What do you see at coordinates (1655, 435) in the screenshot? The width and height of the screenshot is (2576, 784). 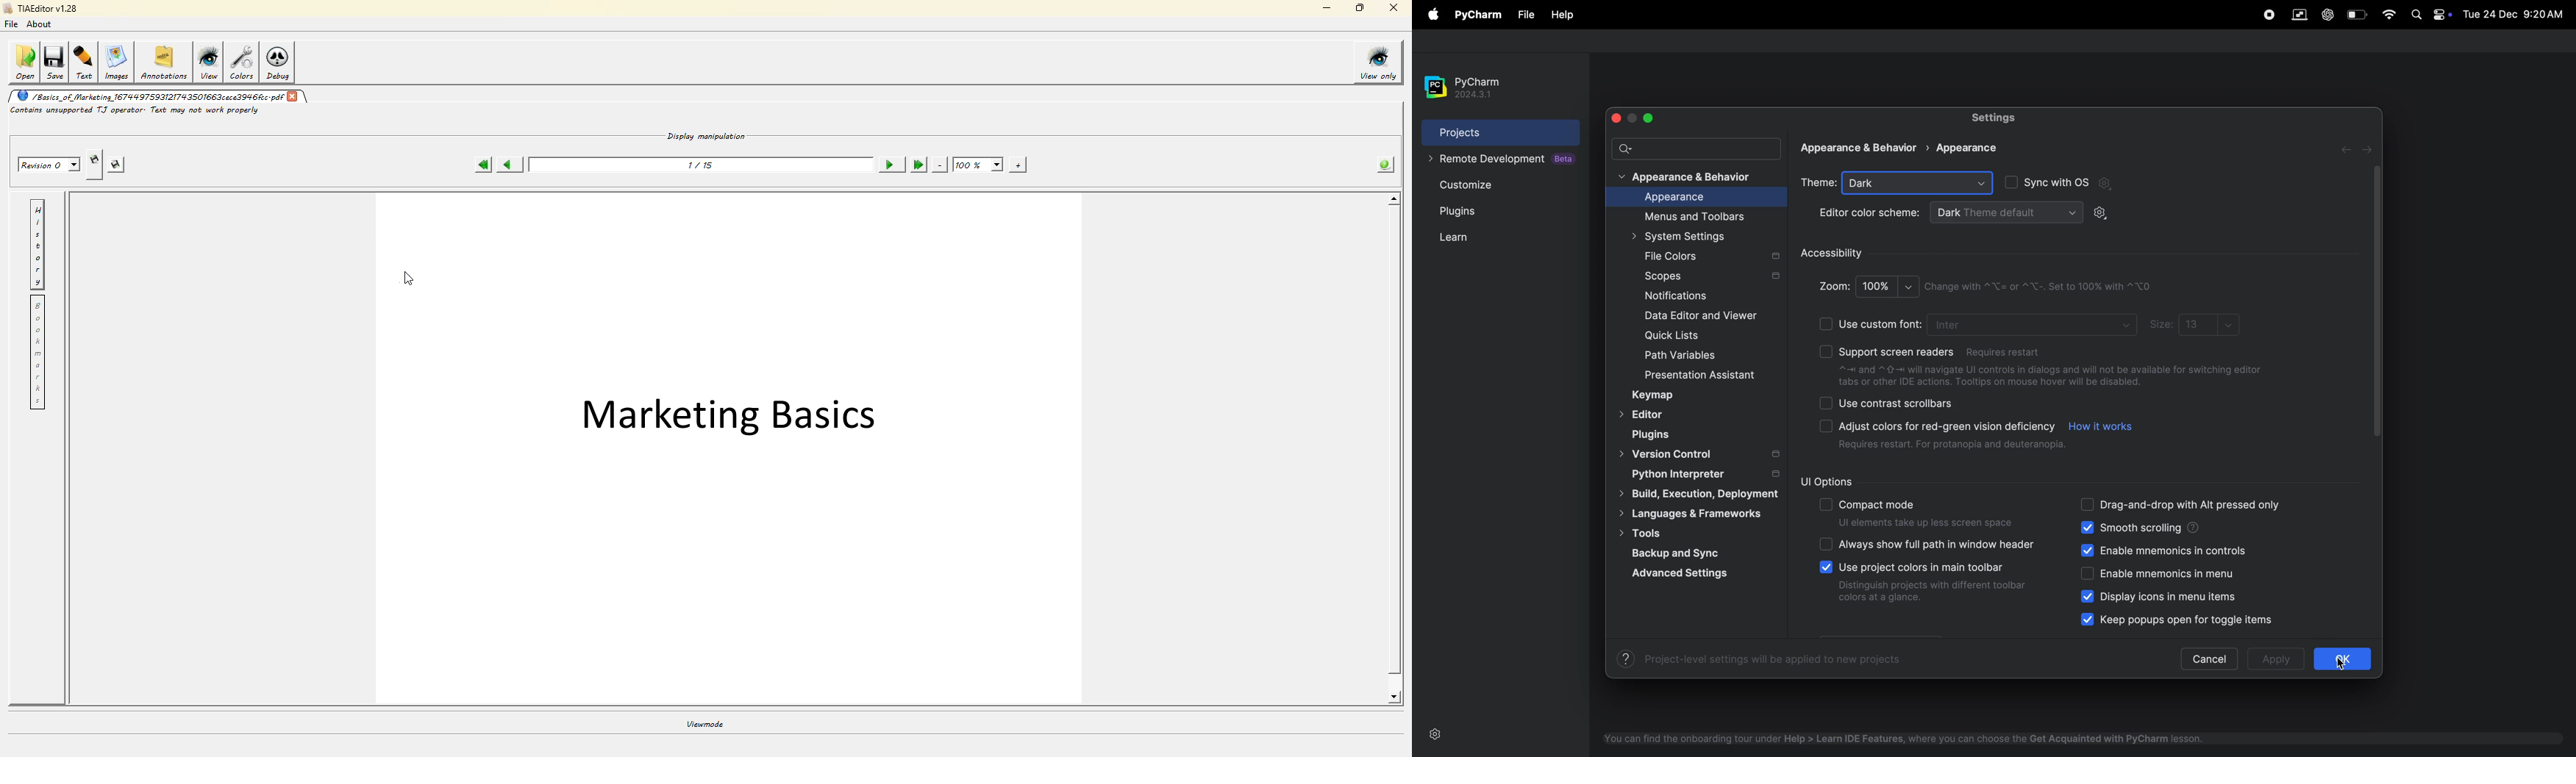 I see `plugins` at bounding box center [1655, 435].